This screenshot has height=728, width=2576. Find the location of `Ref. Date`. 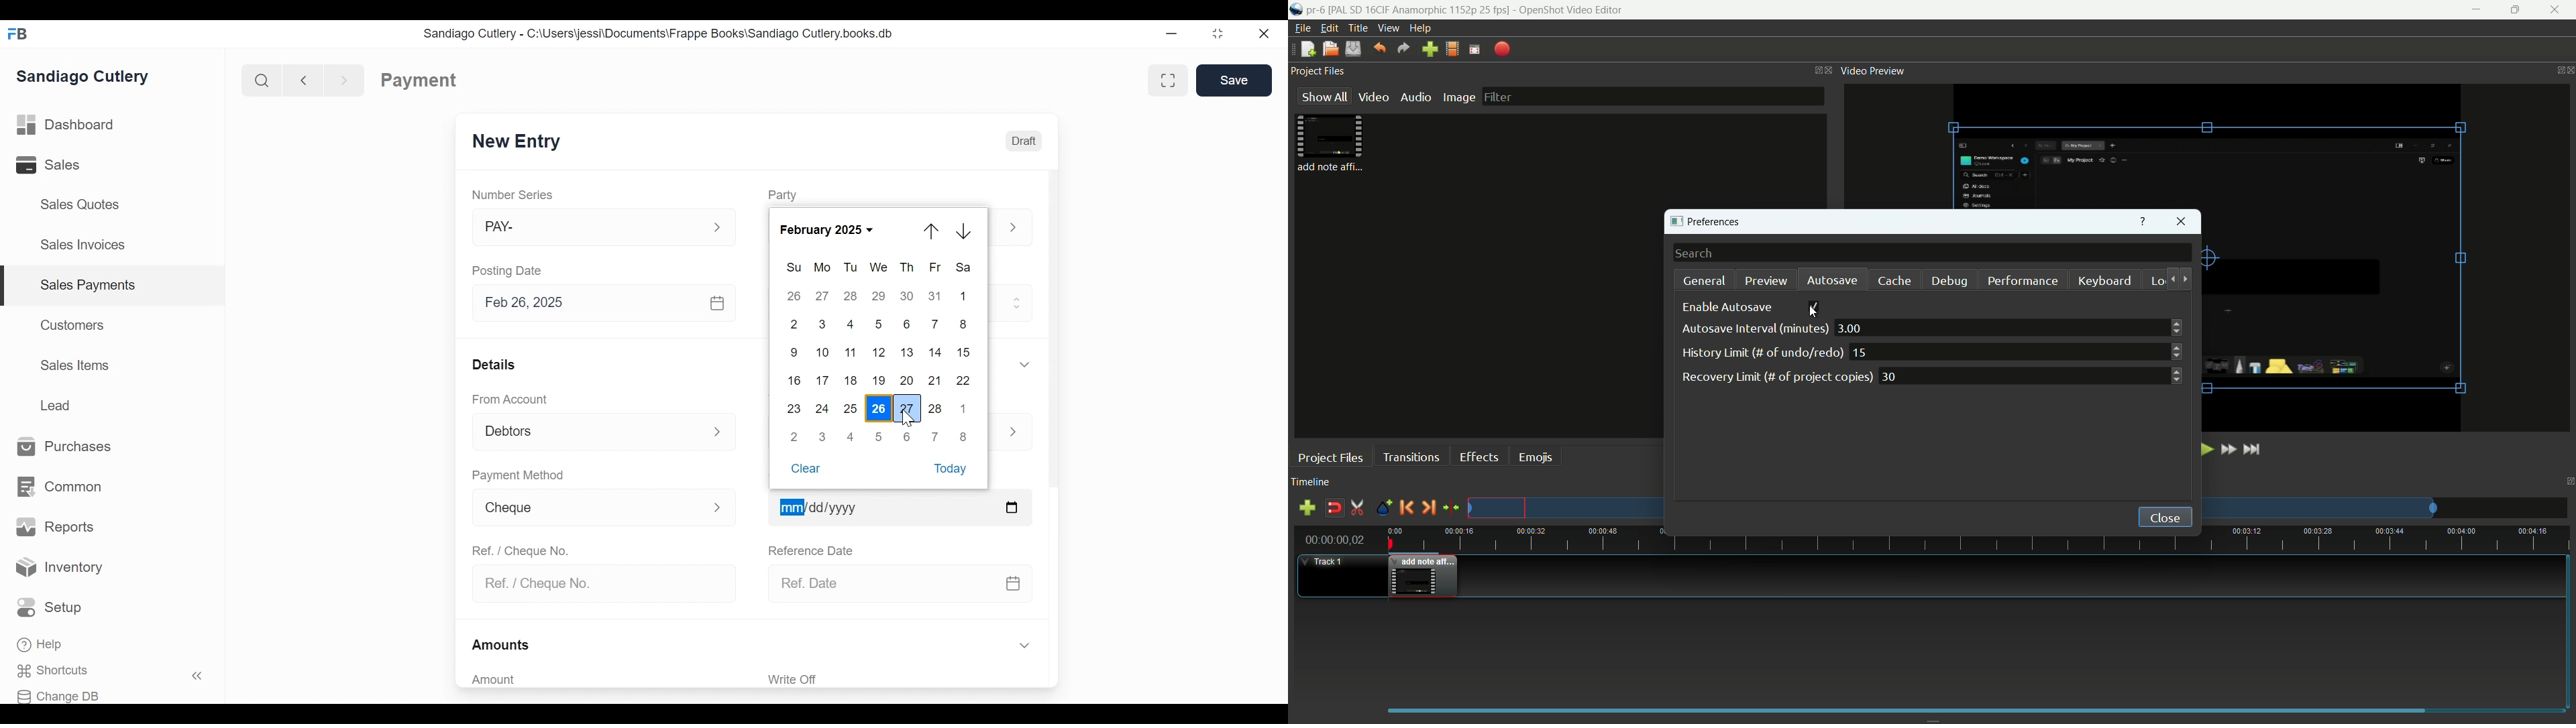

Ref. Date is located at coordinates (882, 583).